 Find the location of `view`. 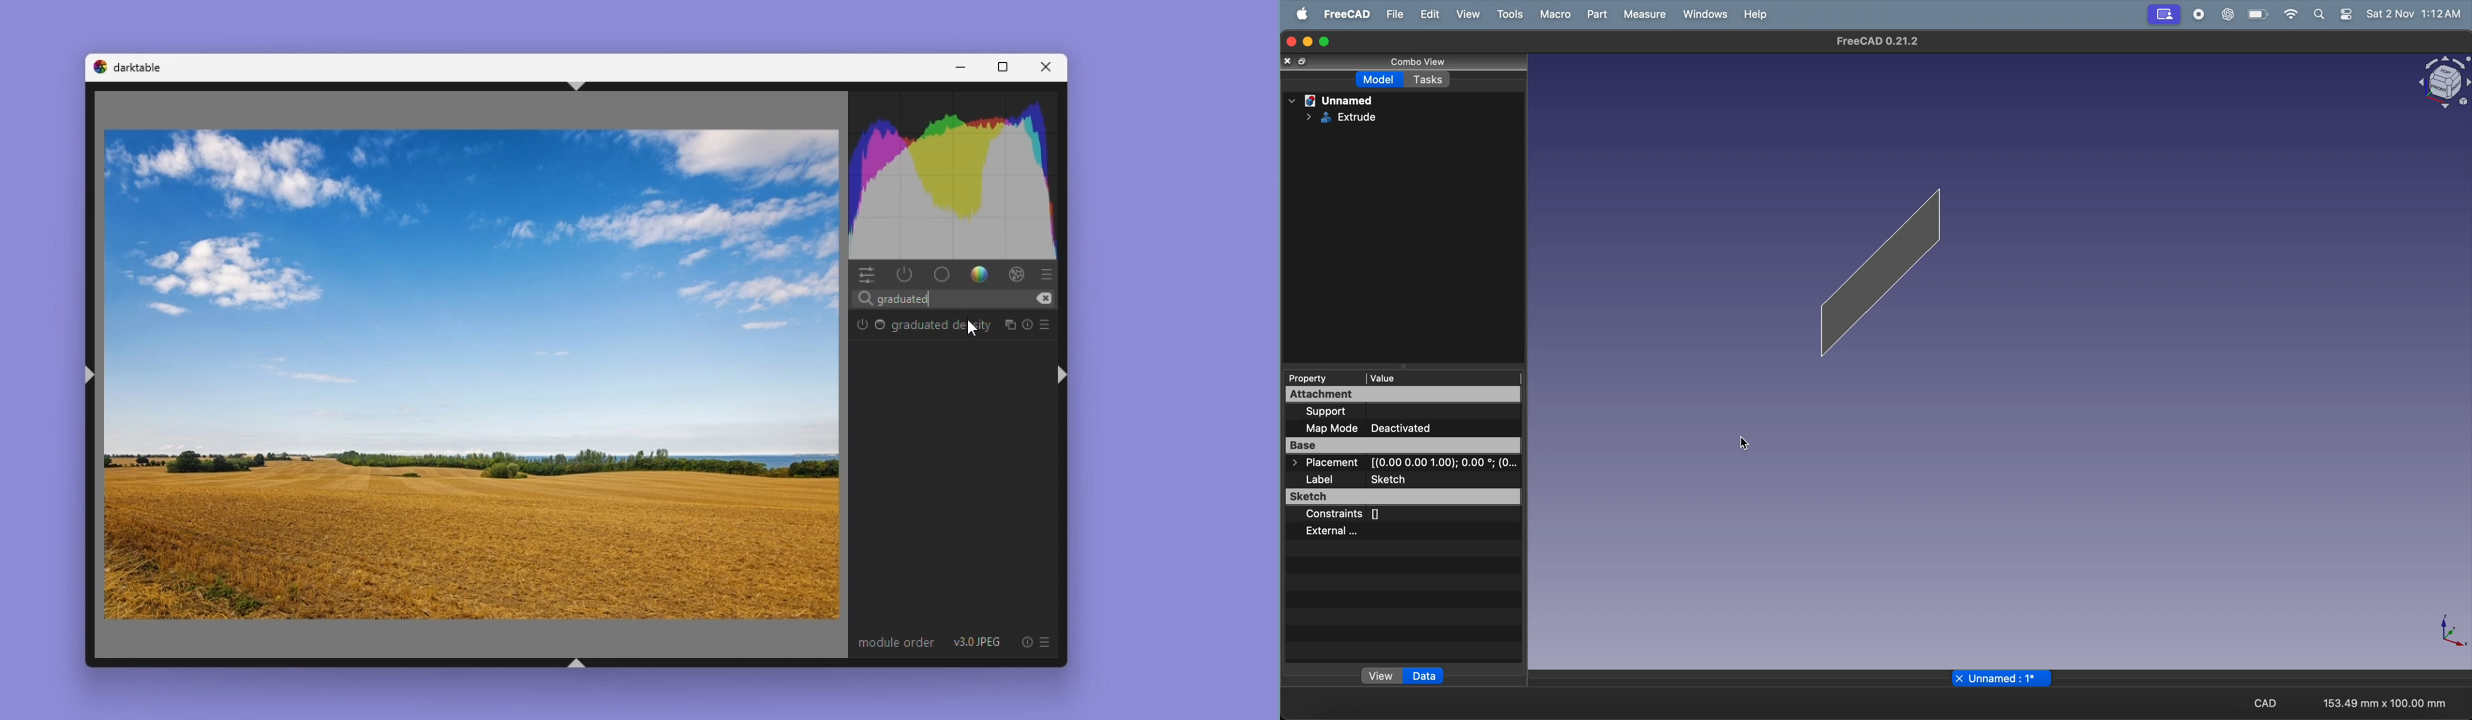

view is located at coordinates (1378, 675).